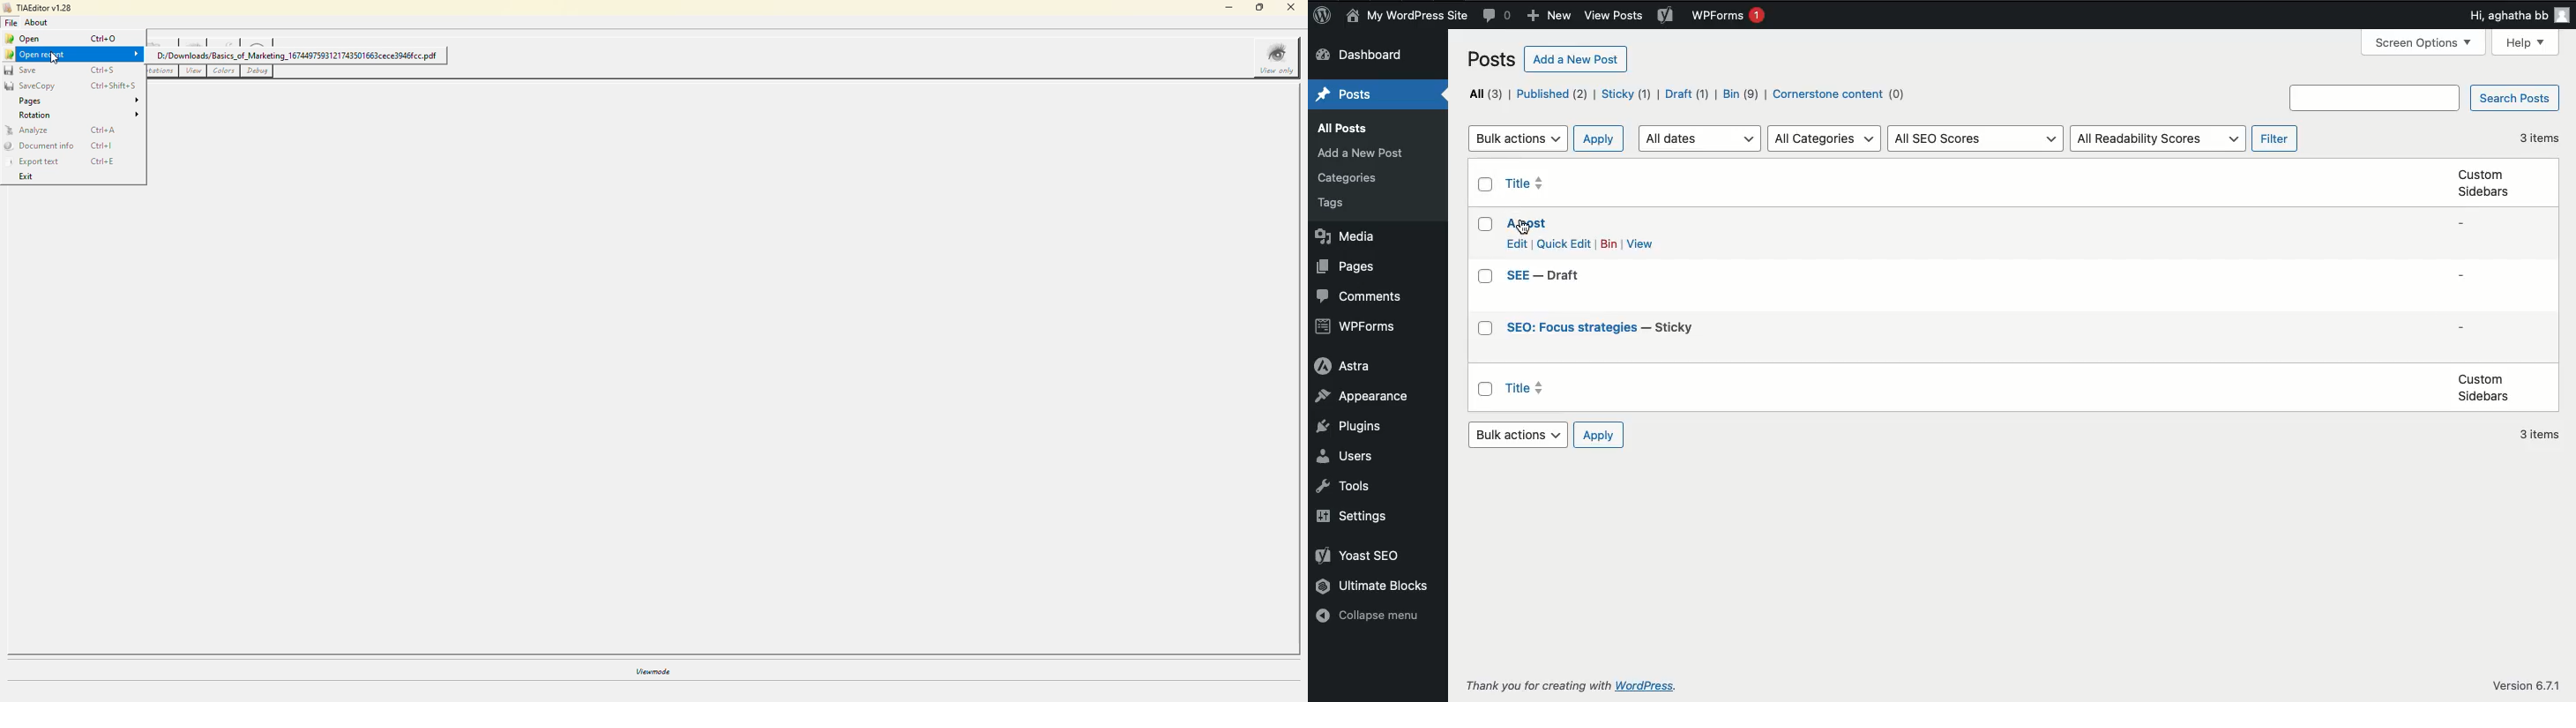 Image resolution: width=2576 pixels, height=728 pixels. Describe the element at coordinates (1366, 152) in the screenshot. I see `` at that location.